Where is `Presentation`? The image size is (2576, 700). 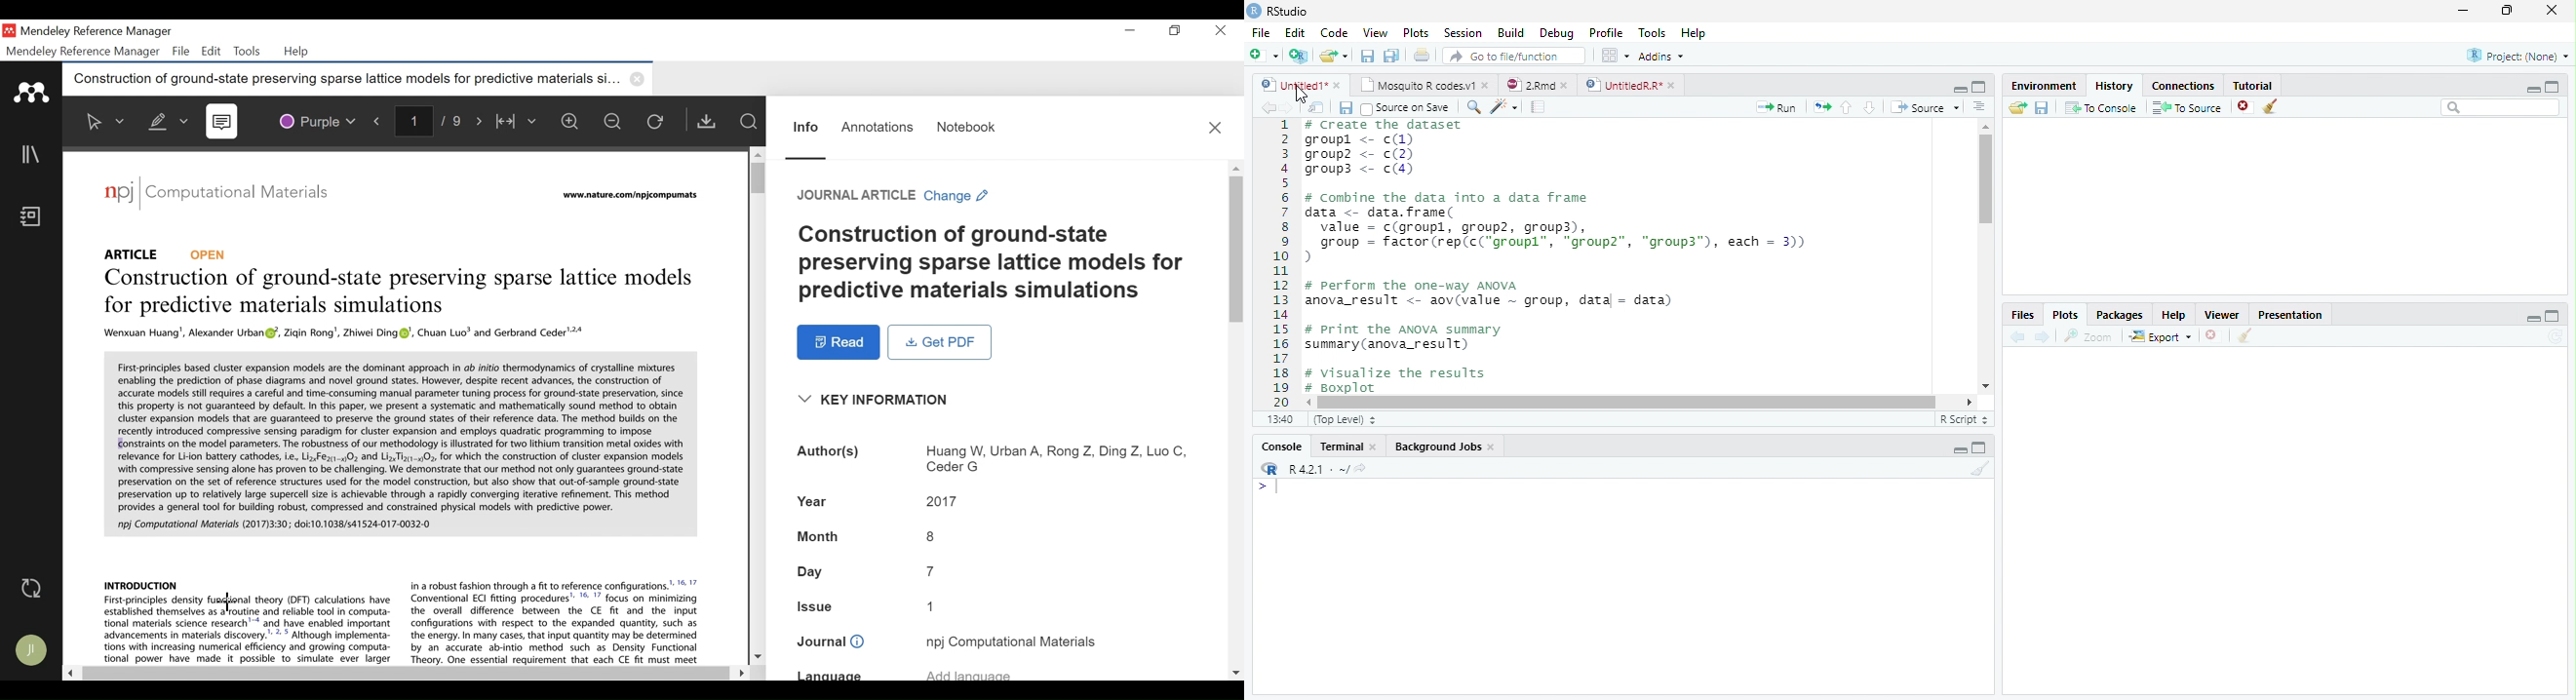
Presentation is located at coordinates (2298, 313).